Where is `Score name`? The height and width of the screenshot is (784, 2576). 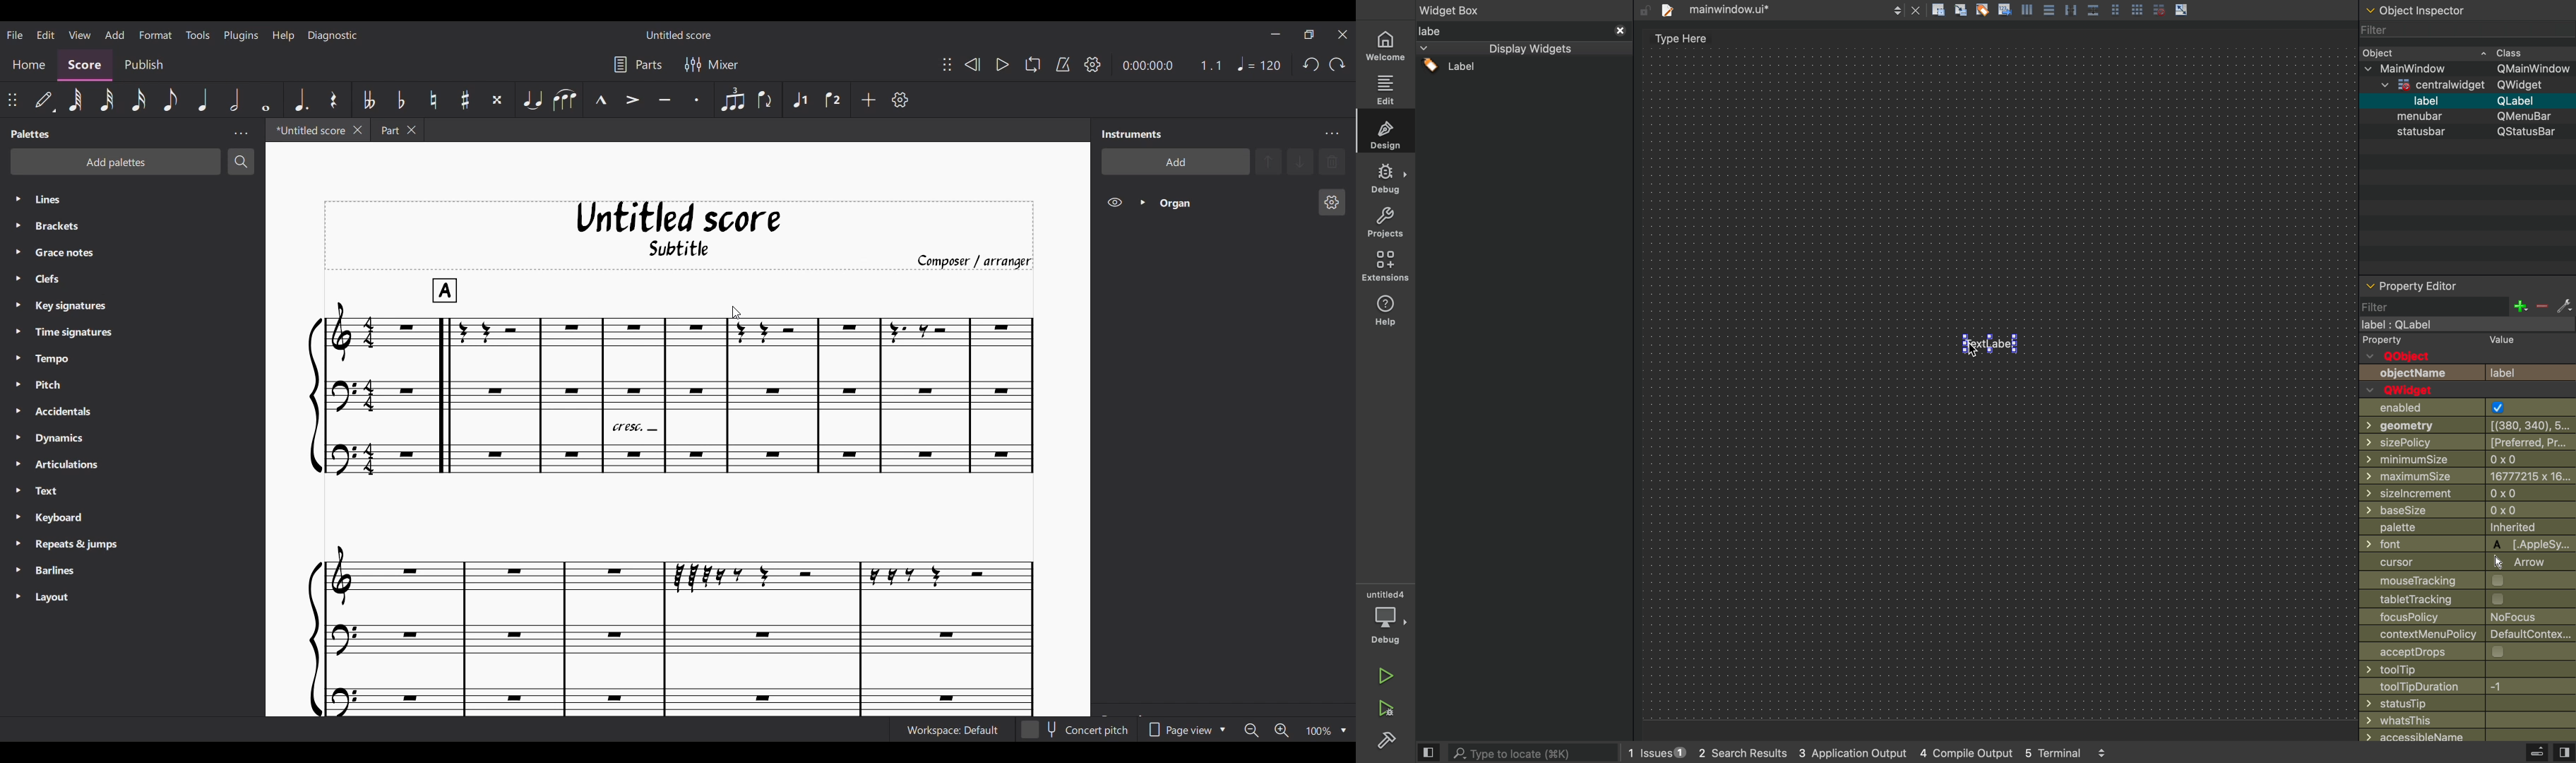 Score name is located at coordinates (680, 34).